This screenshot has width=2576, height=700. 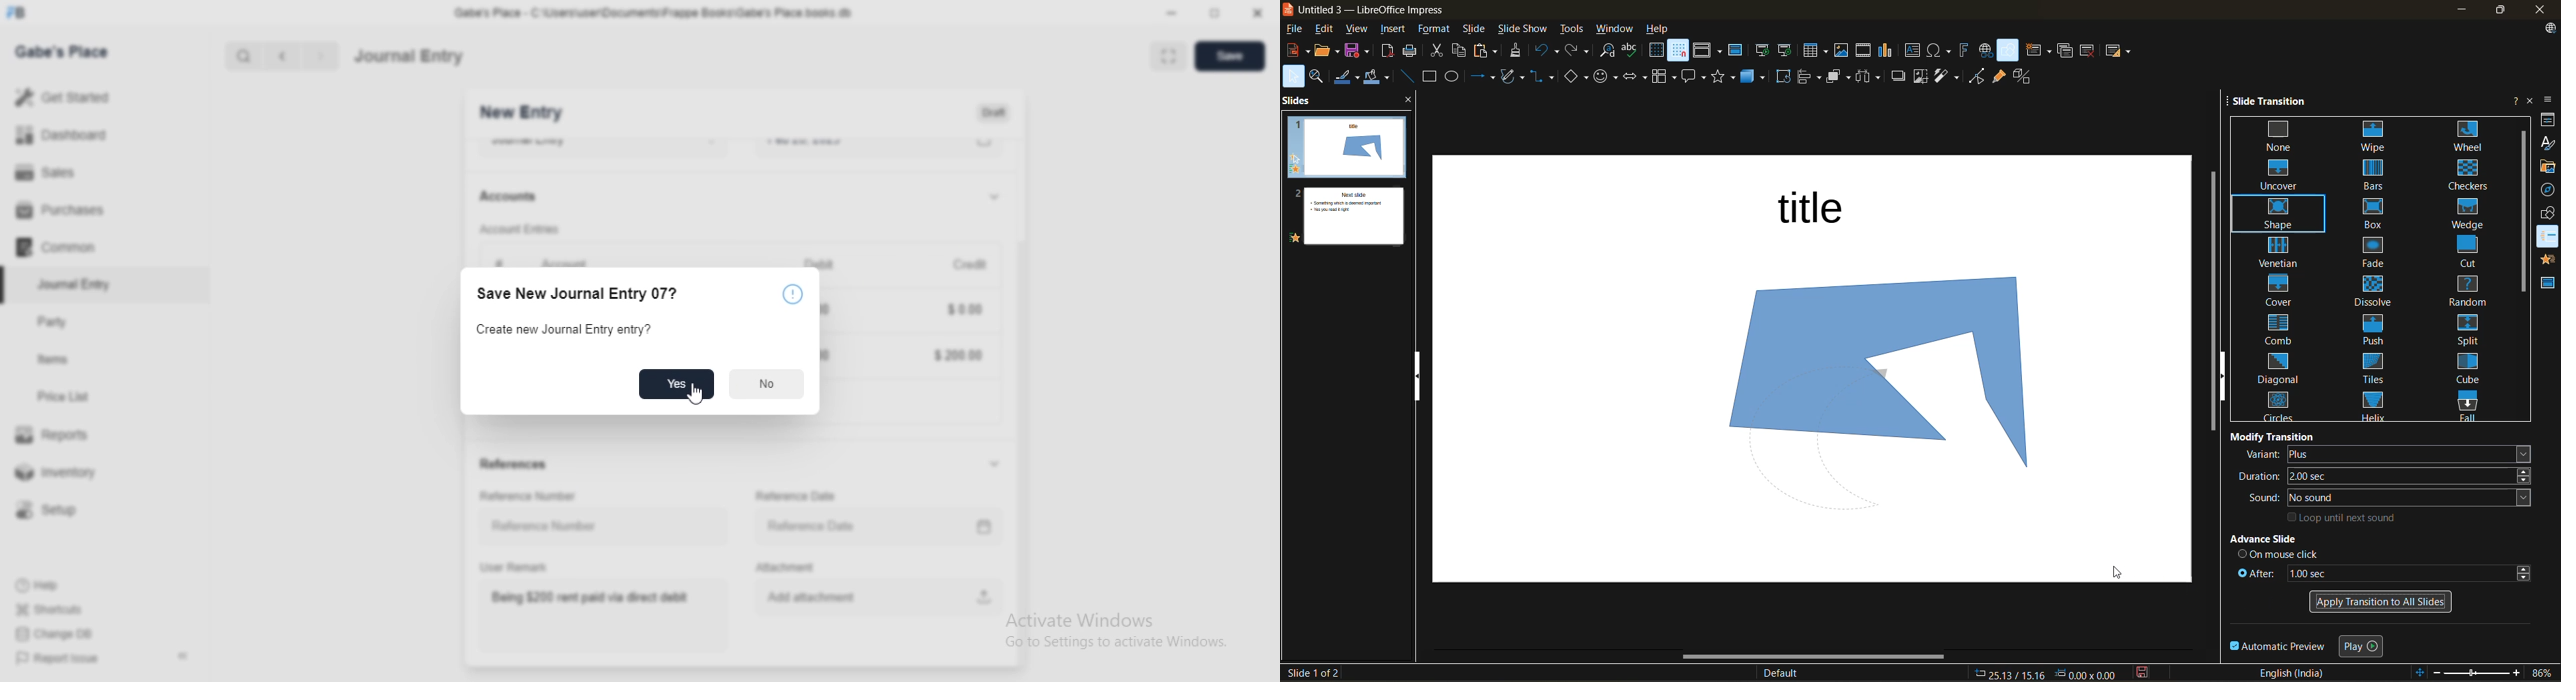 What do you see at coordinates (1987, 51) in the screenshot?
I see `insert hyperlink` at bounding box center [1987, 51].